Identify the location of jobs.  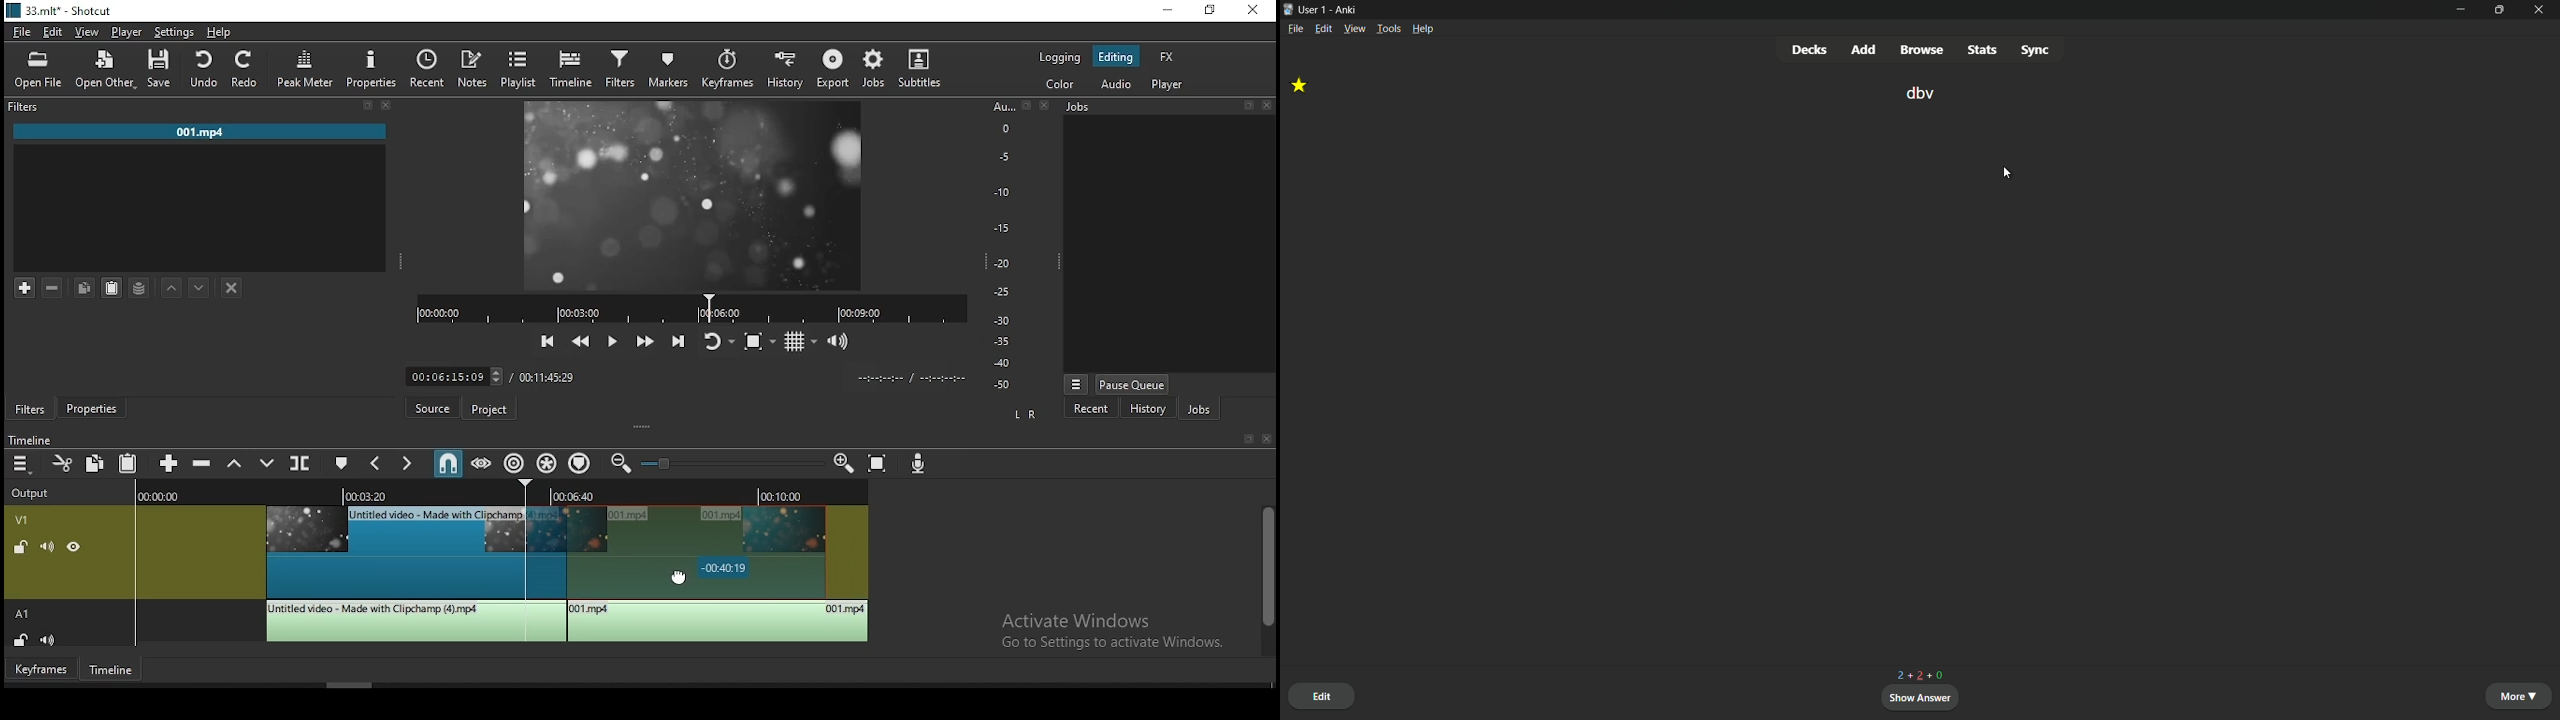
(878, 68).